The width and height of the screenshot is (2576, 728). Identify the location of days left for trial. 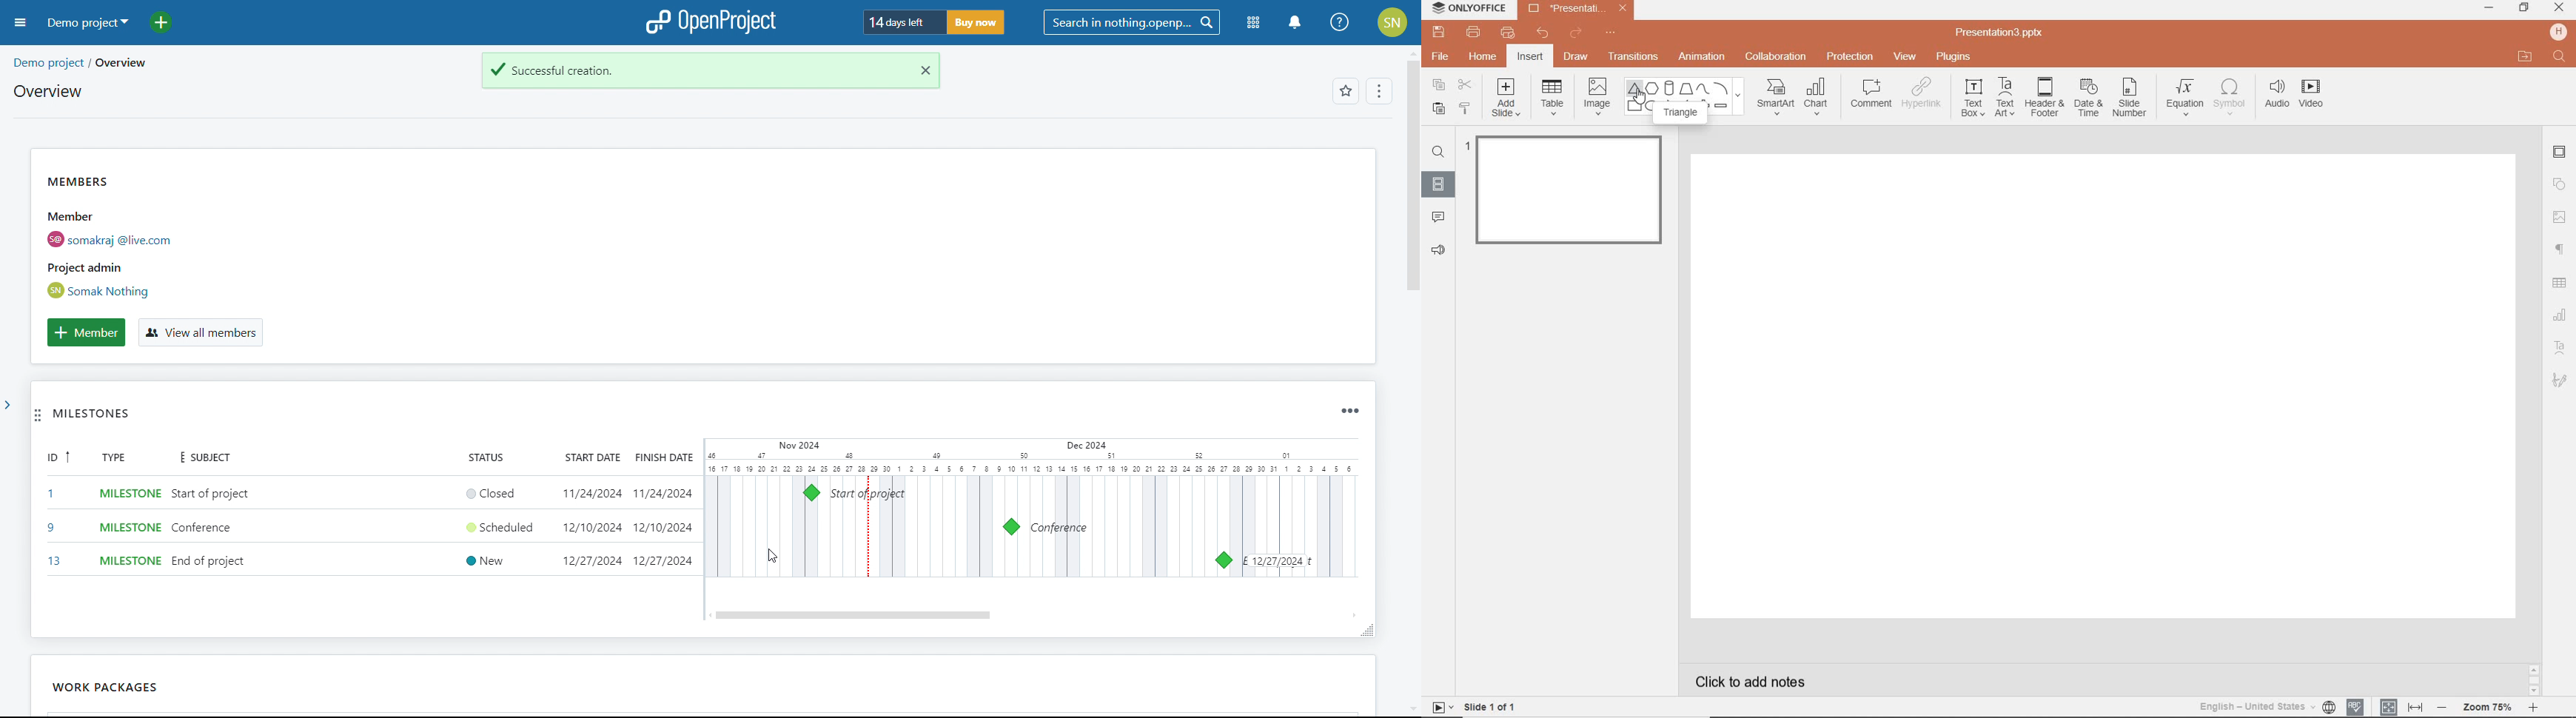
(902, 23).